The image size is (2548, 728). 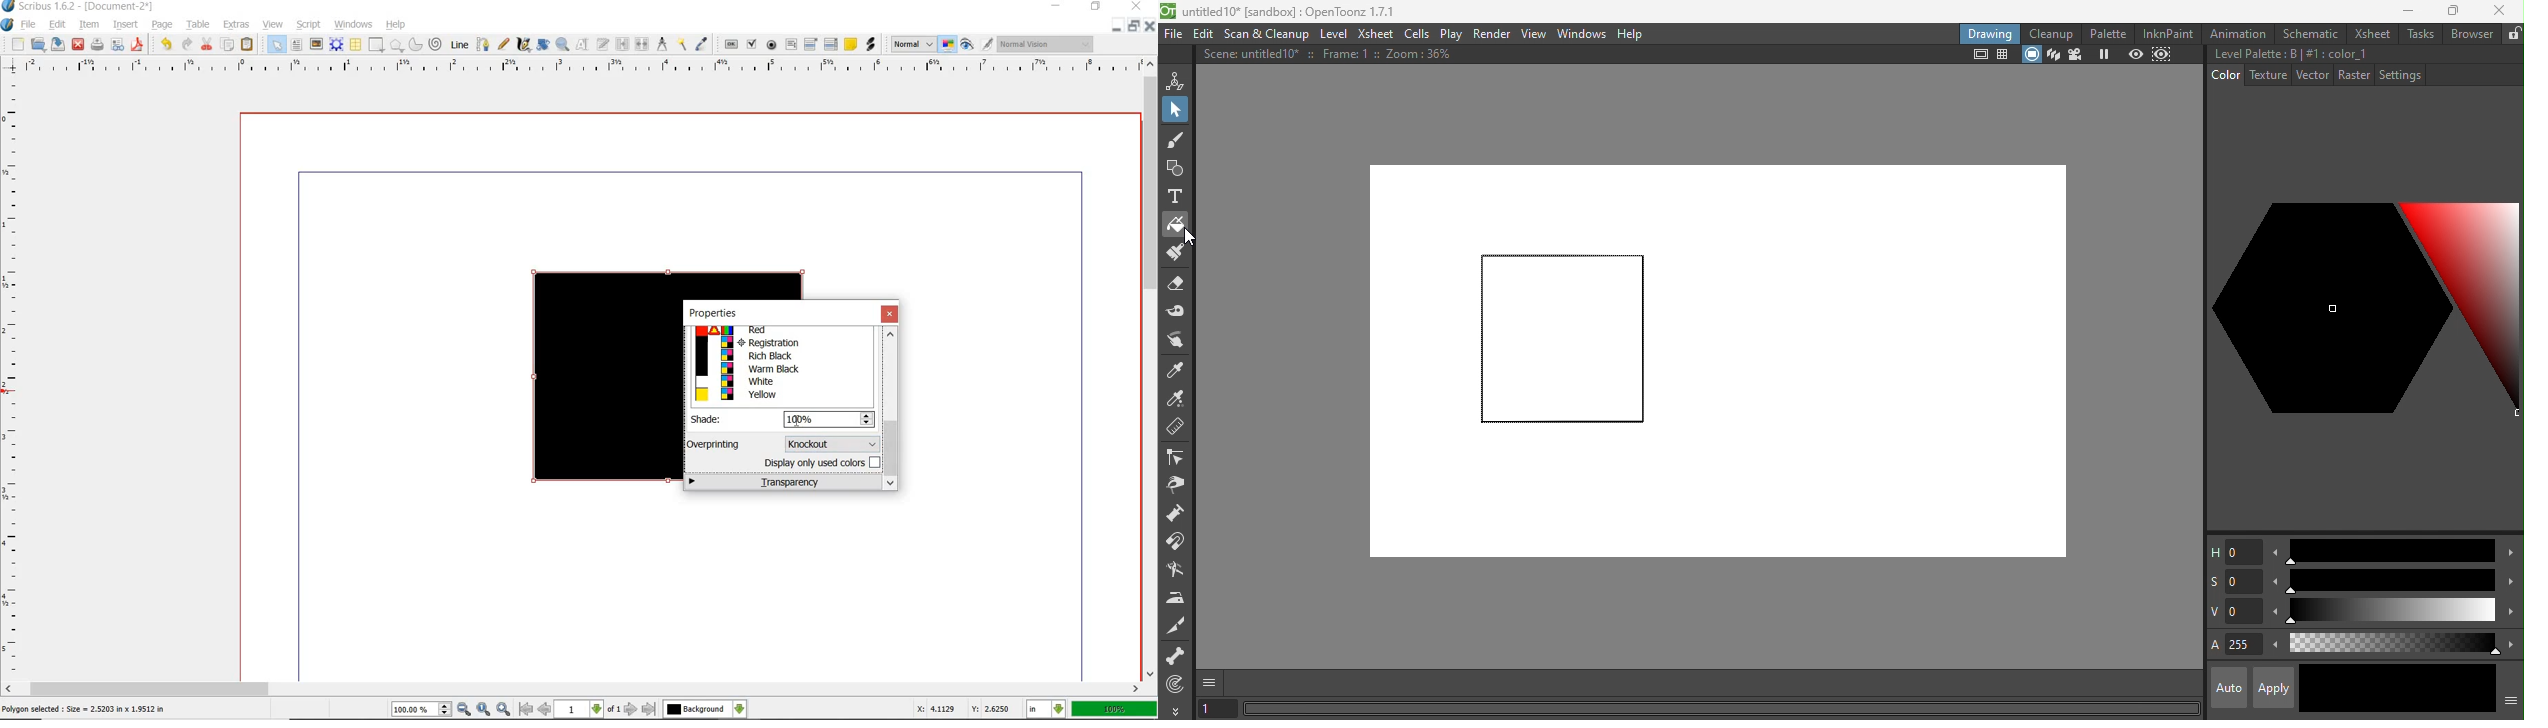 What do you see at coordinates (1174, 35) in the screenshot?
I see `File` at bounding box center [1174, 35].